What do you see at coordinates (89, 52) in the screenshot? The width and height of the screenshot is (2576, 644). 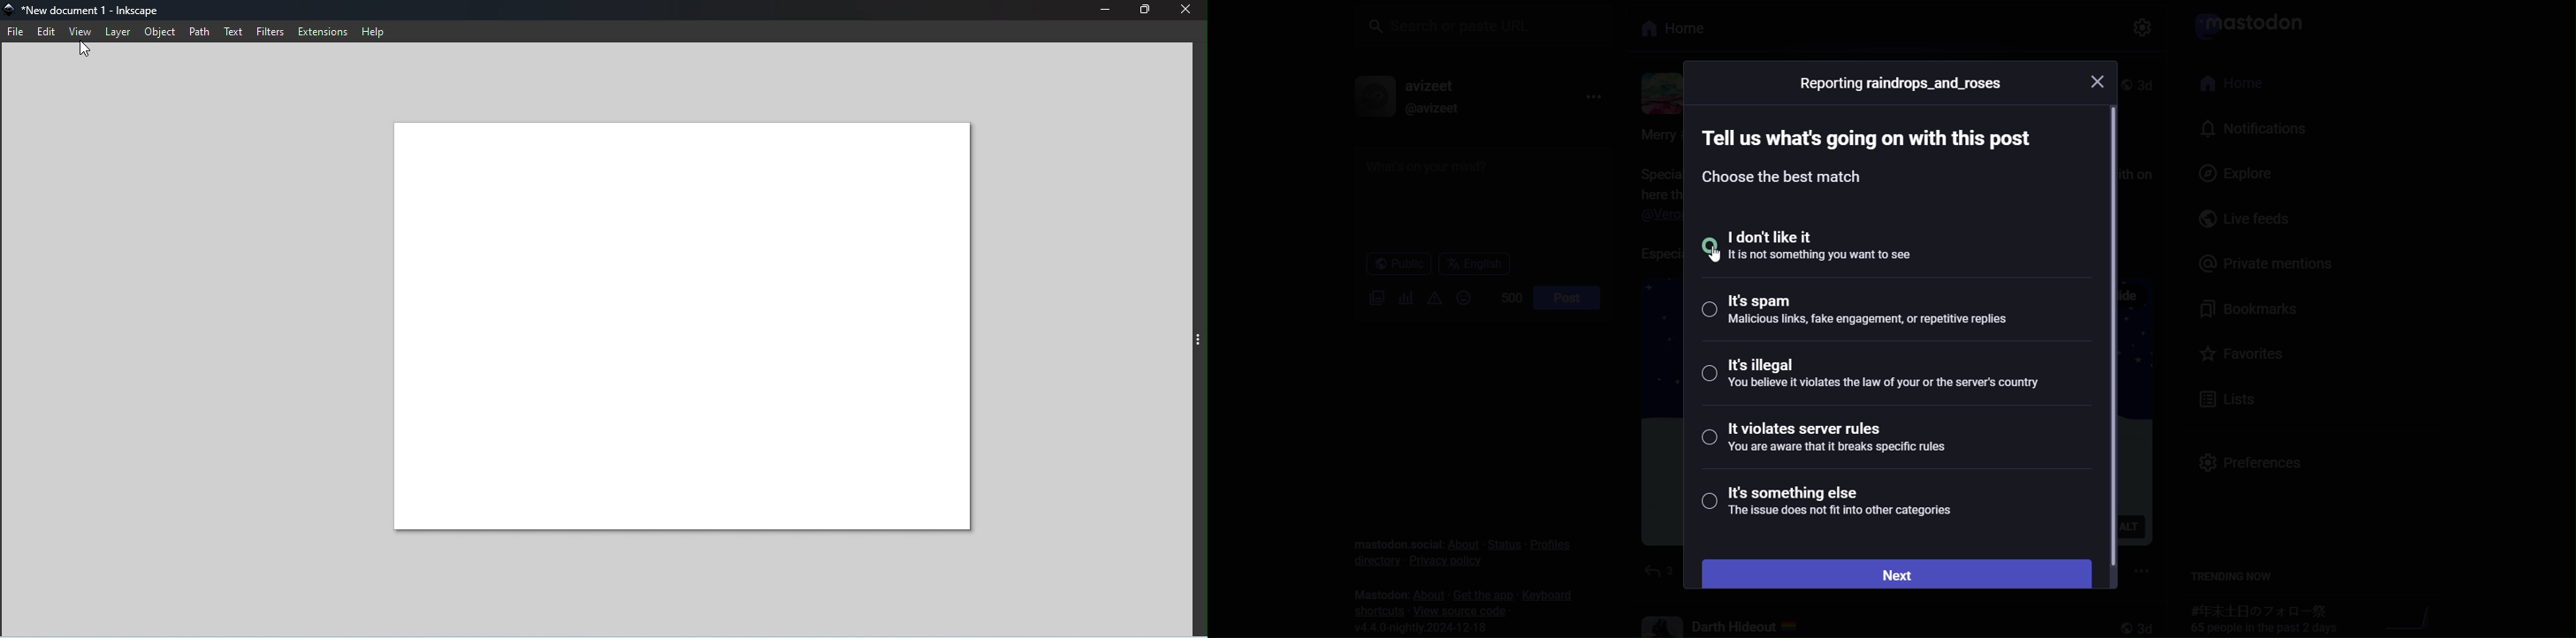 I see `Cursor` at bounding box center [89, 52].